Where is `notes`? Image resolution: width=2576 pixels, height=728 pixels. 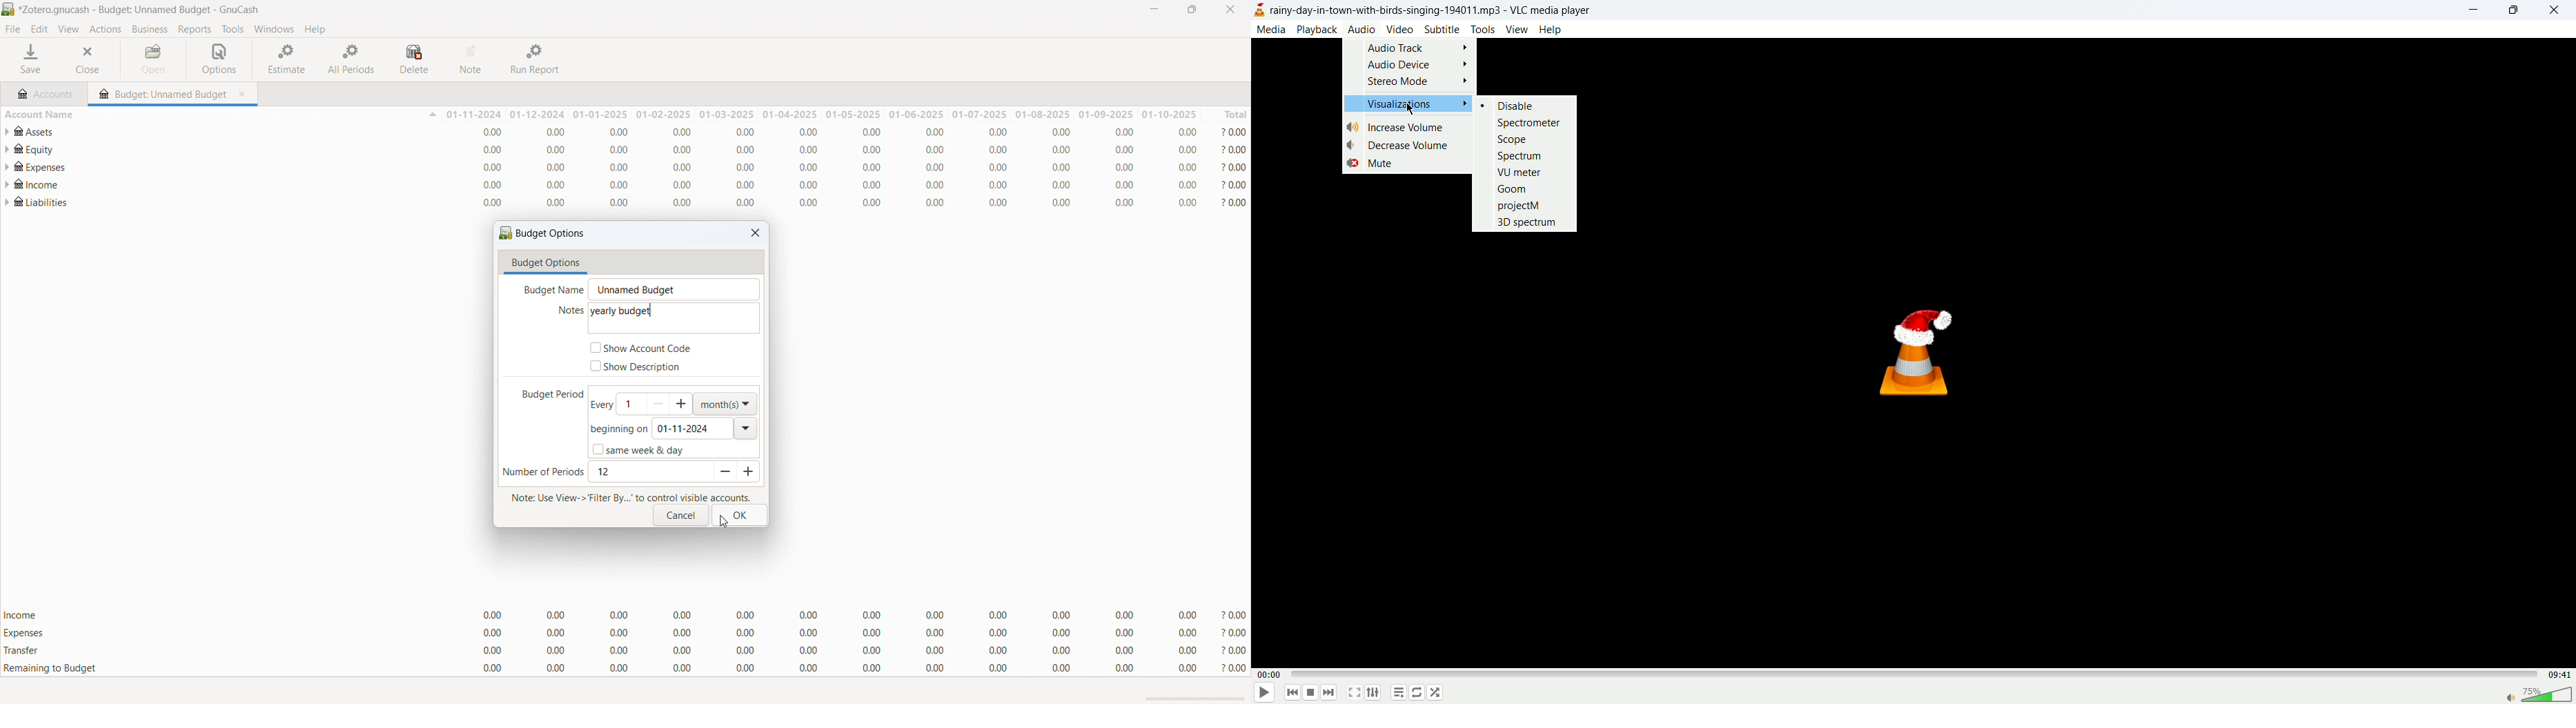
notes is located at coordinates (565, 312).